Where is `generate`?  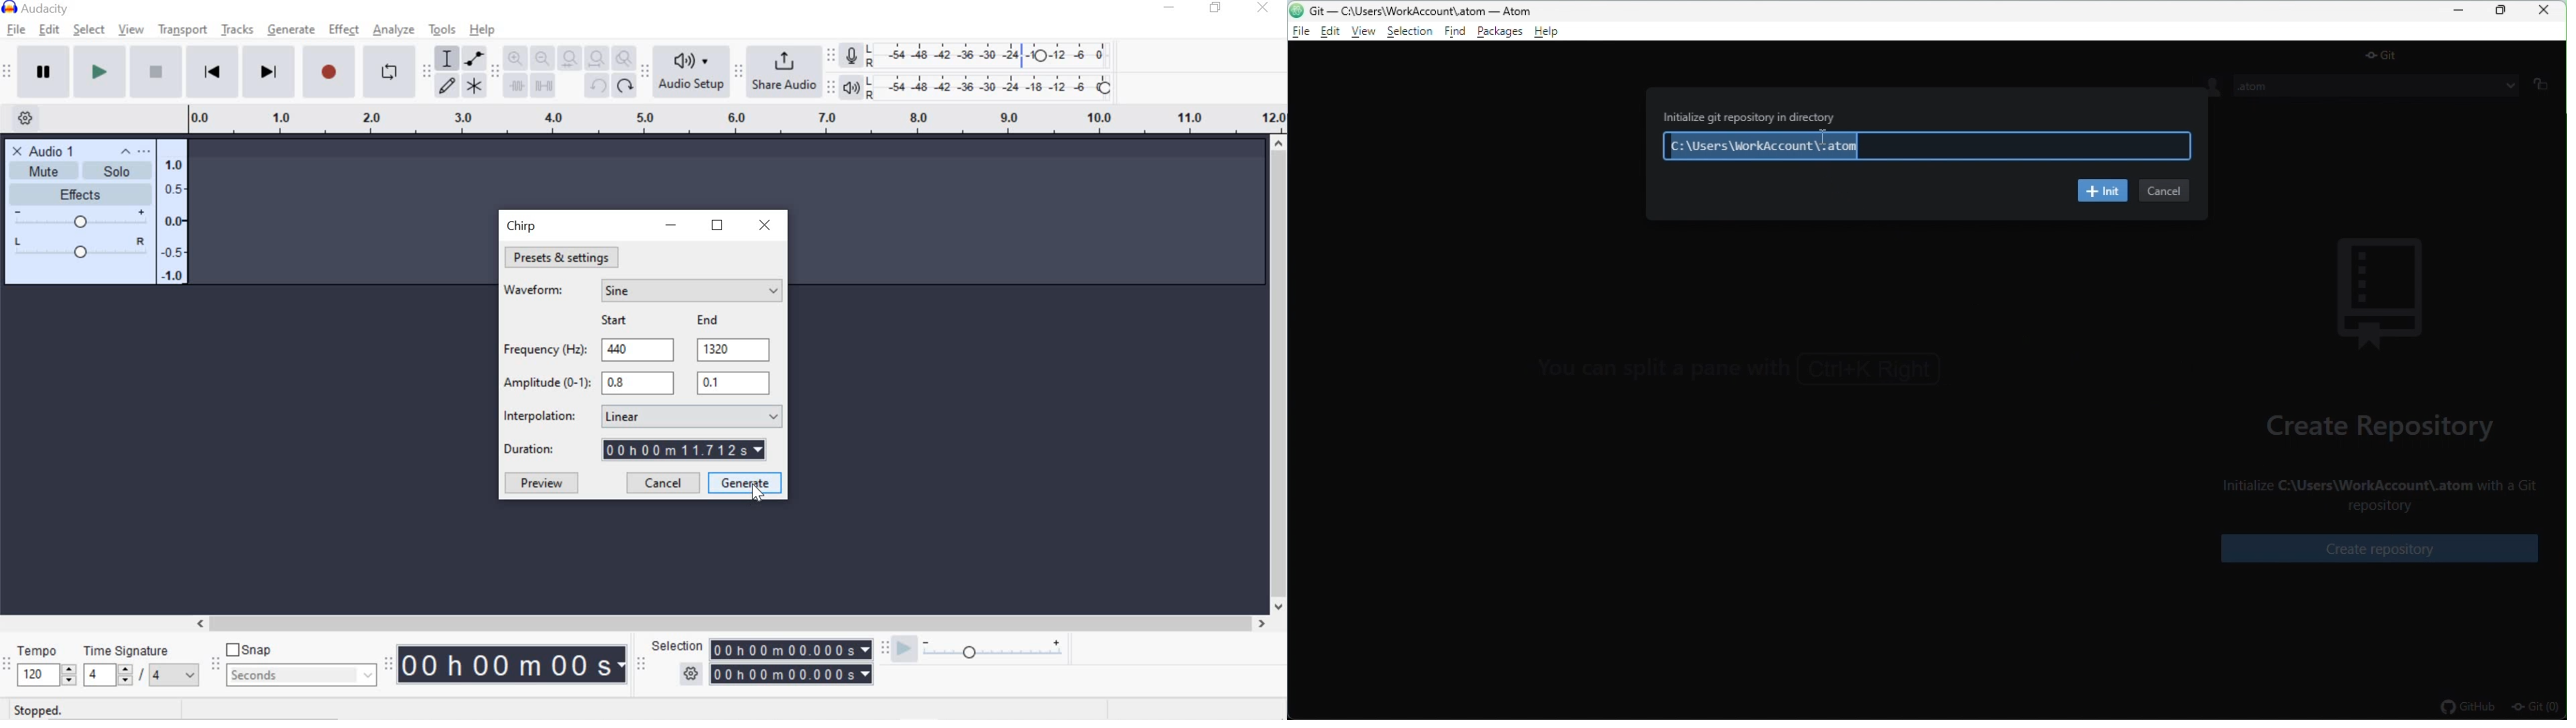 generate is located at coordinates (294, 29).